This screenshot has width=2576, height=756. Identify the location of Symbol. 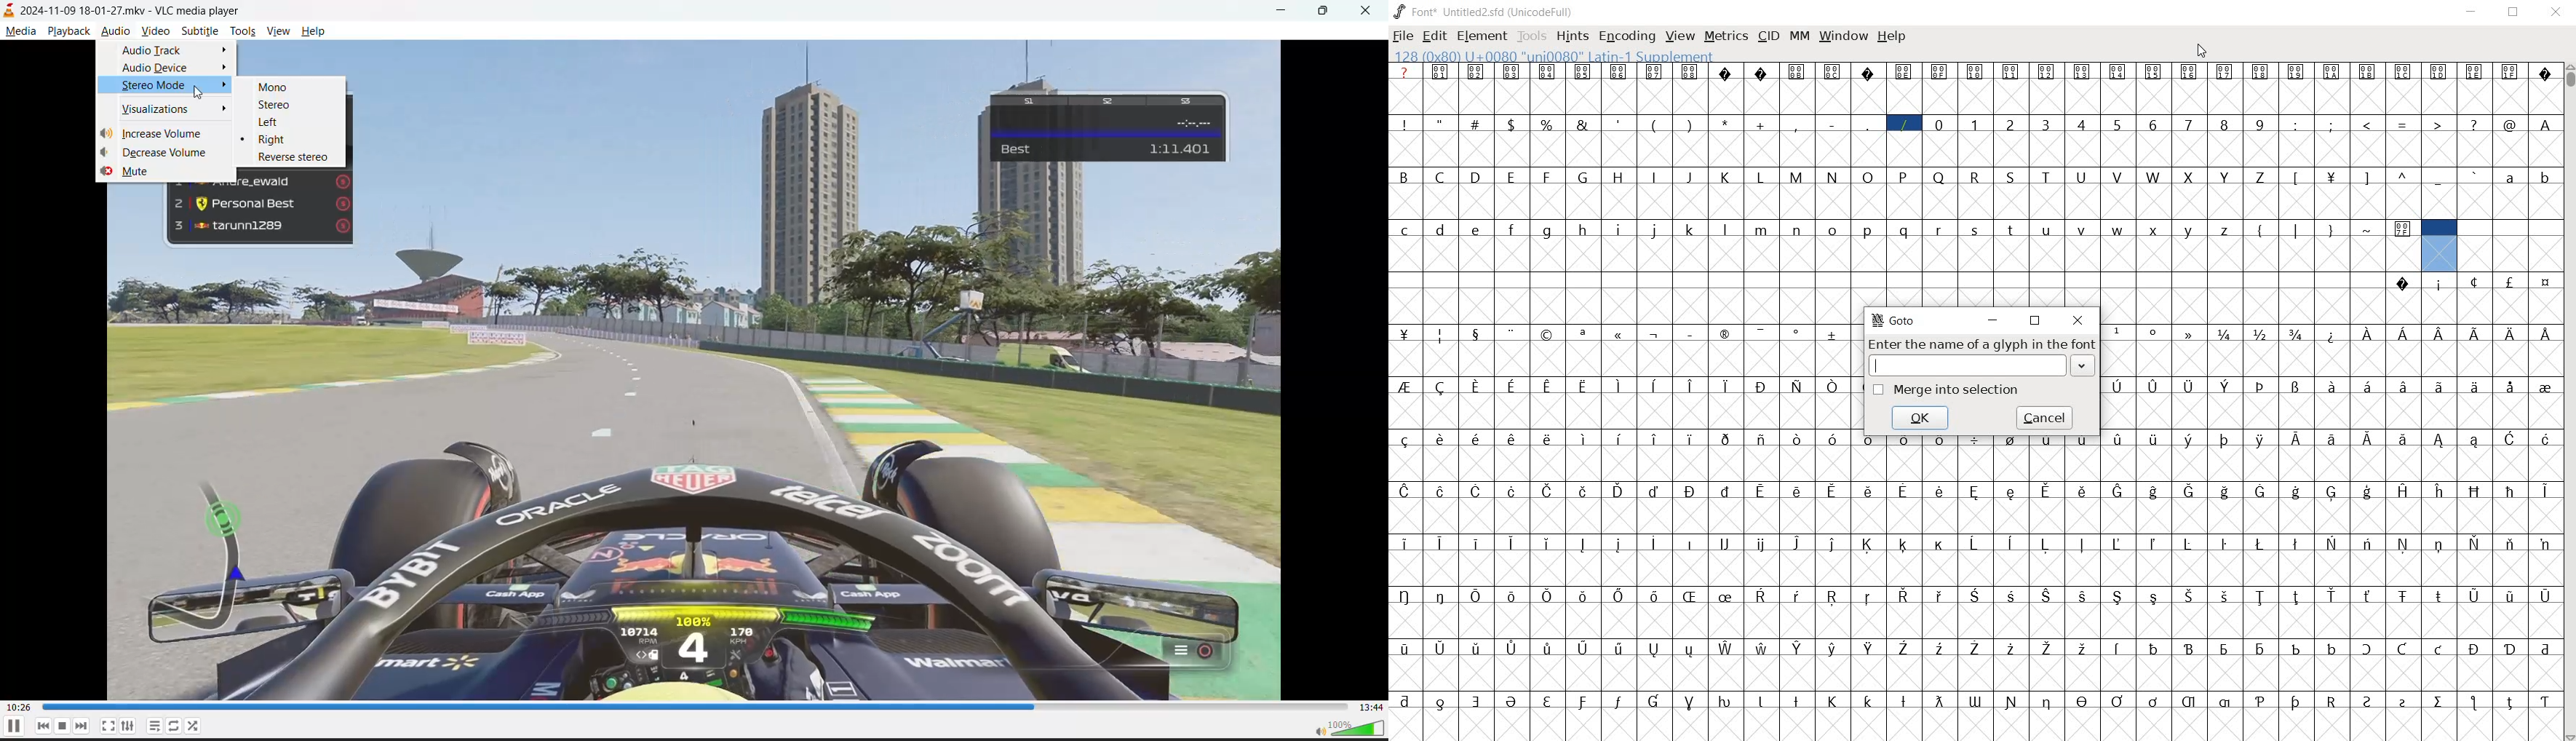
(1836, 596).